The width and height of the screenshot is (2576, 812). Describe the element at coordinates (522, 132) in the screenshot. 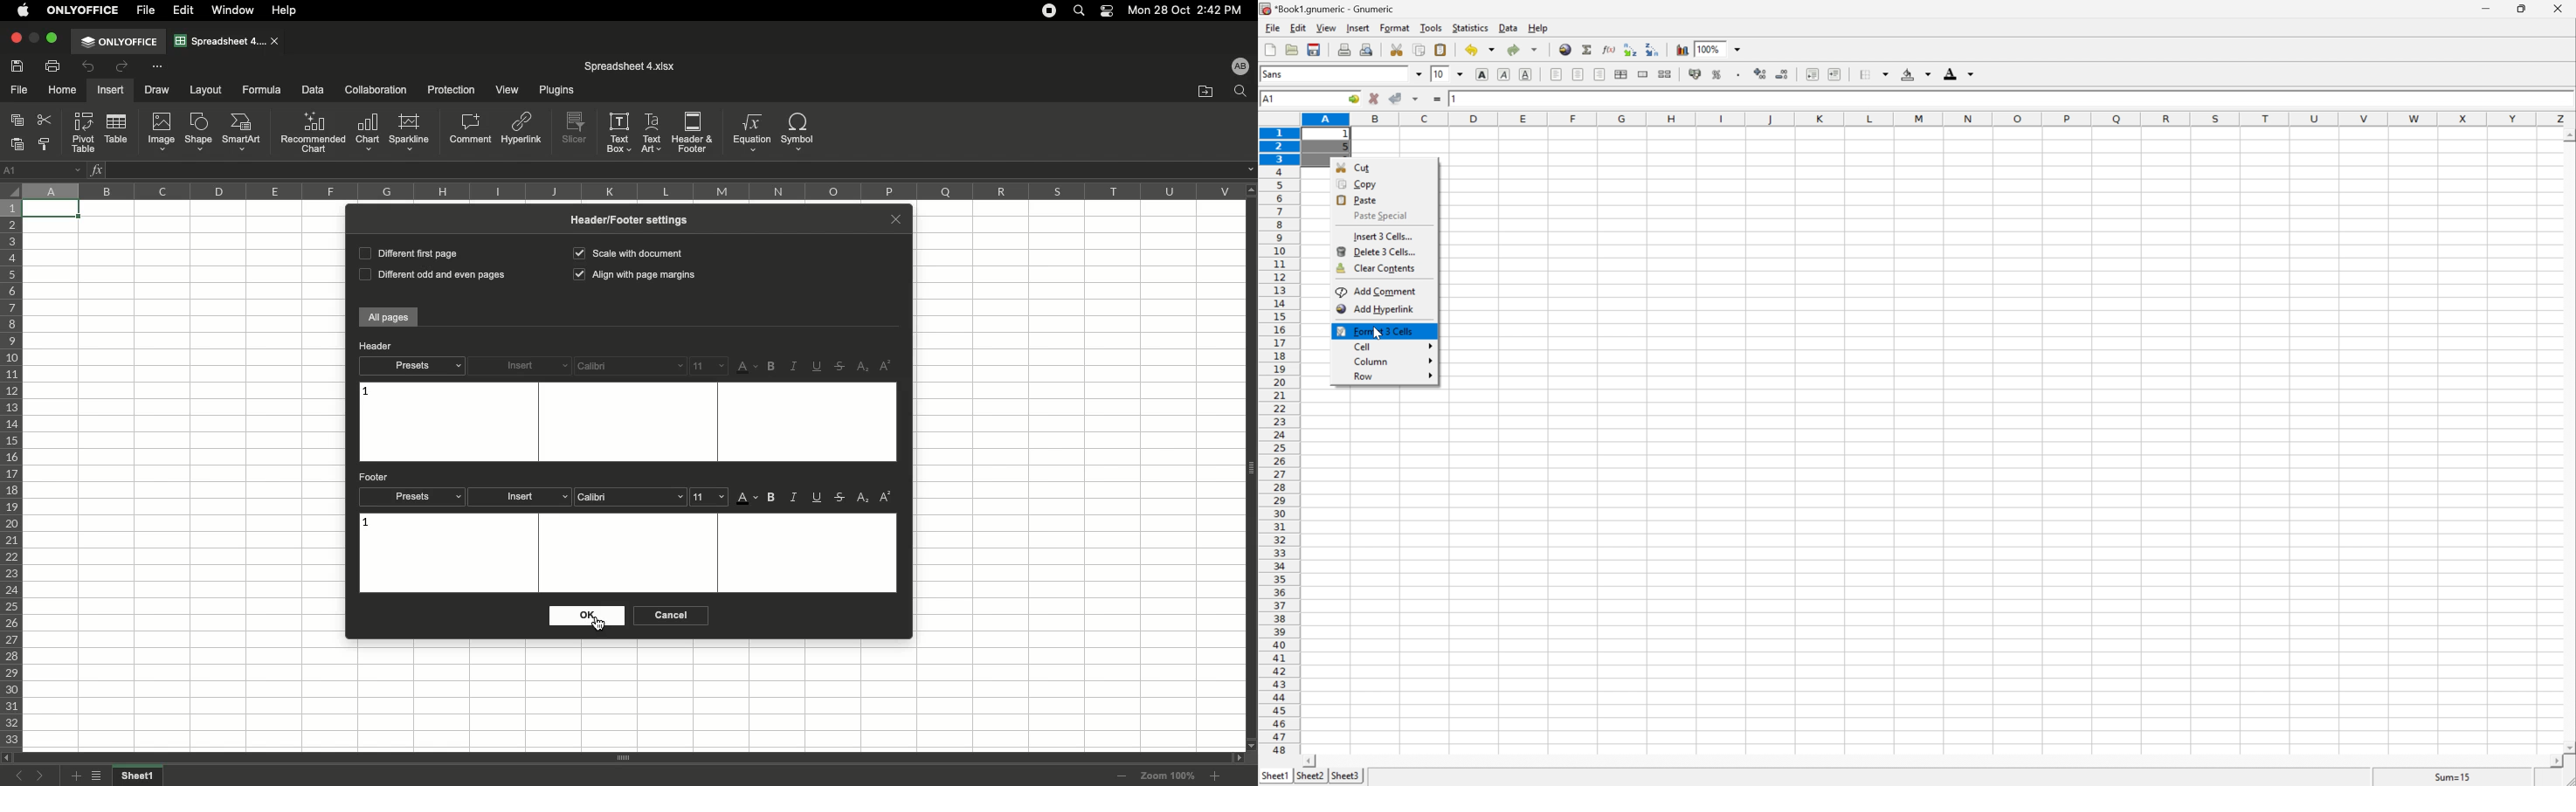

I see `Hyperlink` at that location.